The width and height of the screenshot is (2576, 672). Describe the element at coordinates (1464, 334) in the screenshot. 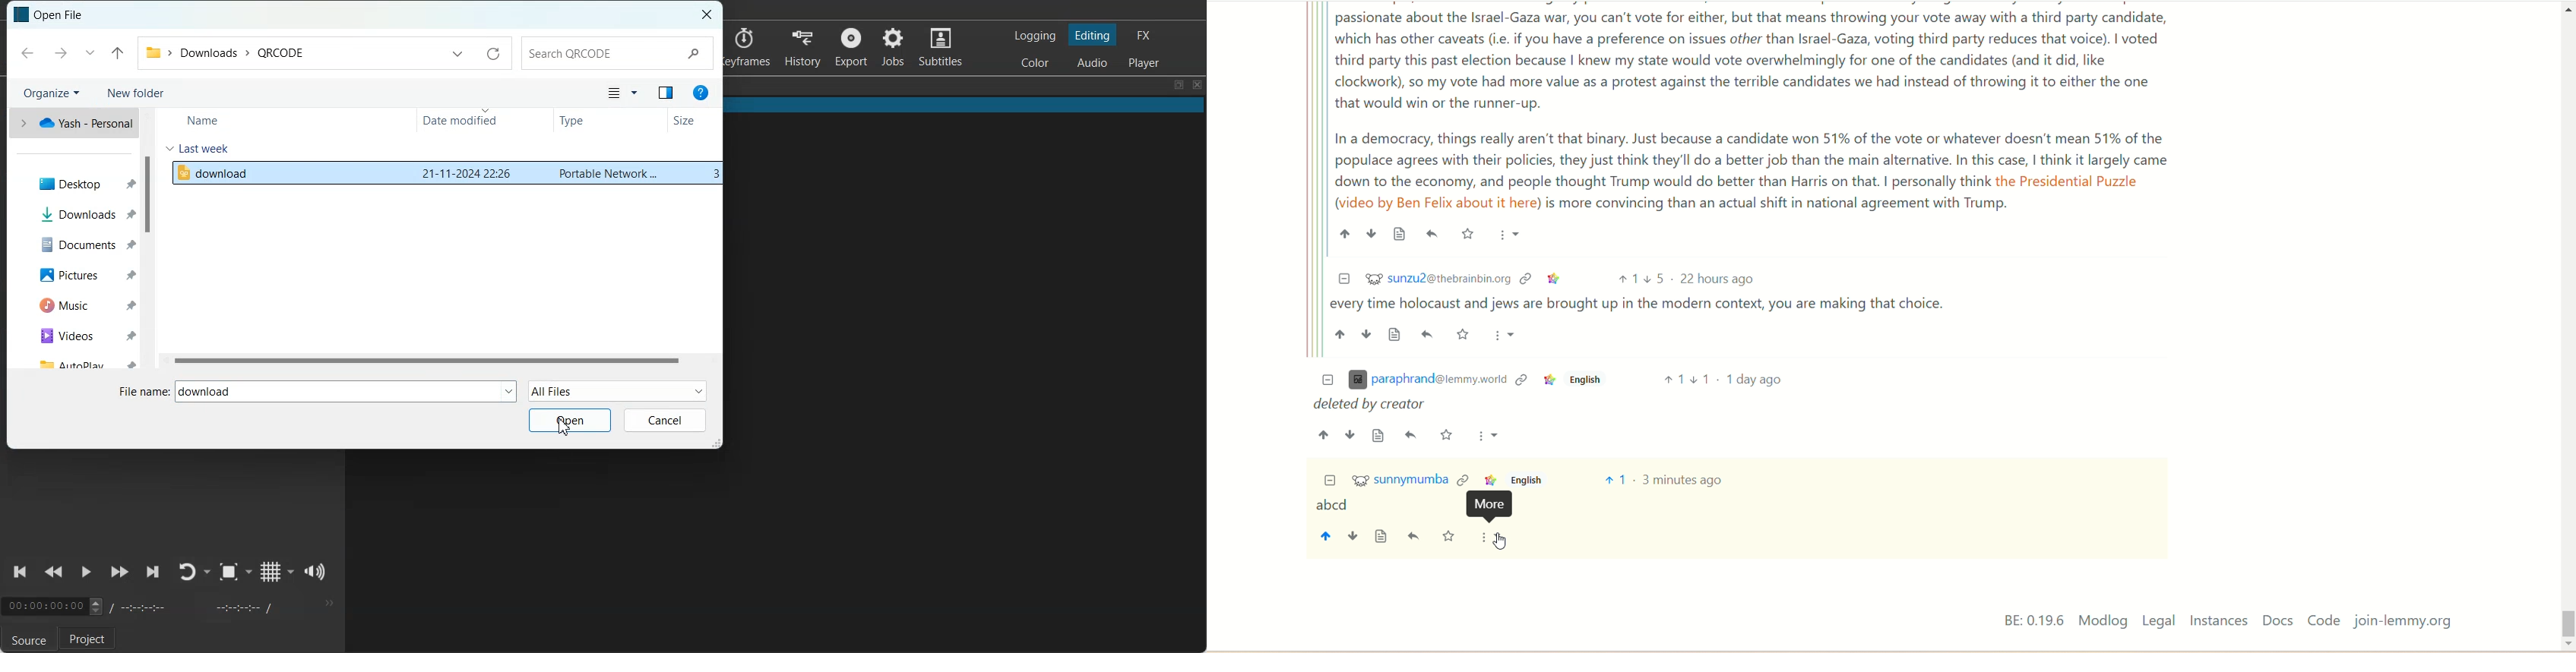

I see `Starred` at that location.